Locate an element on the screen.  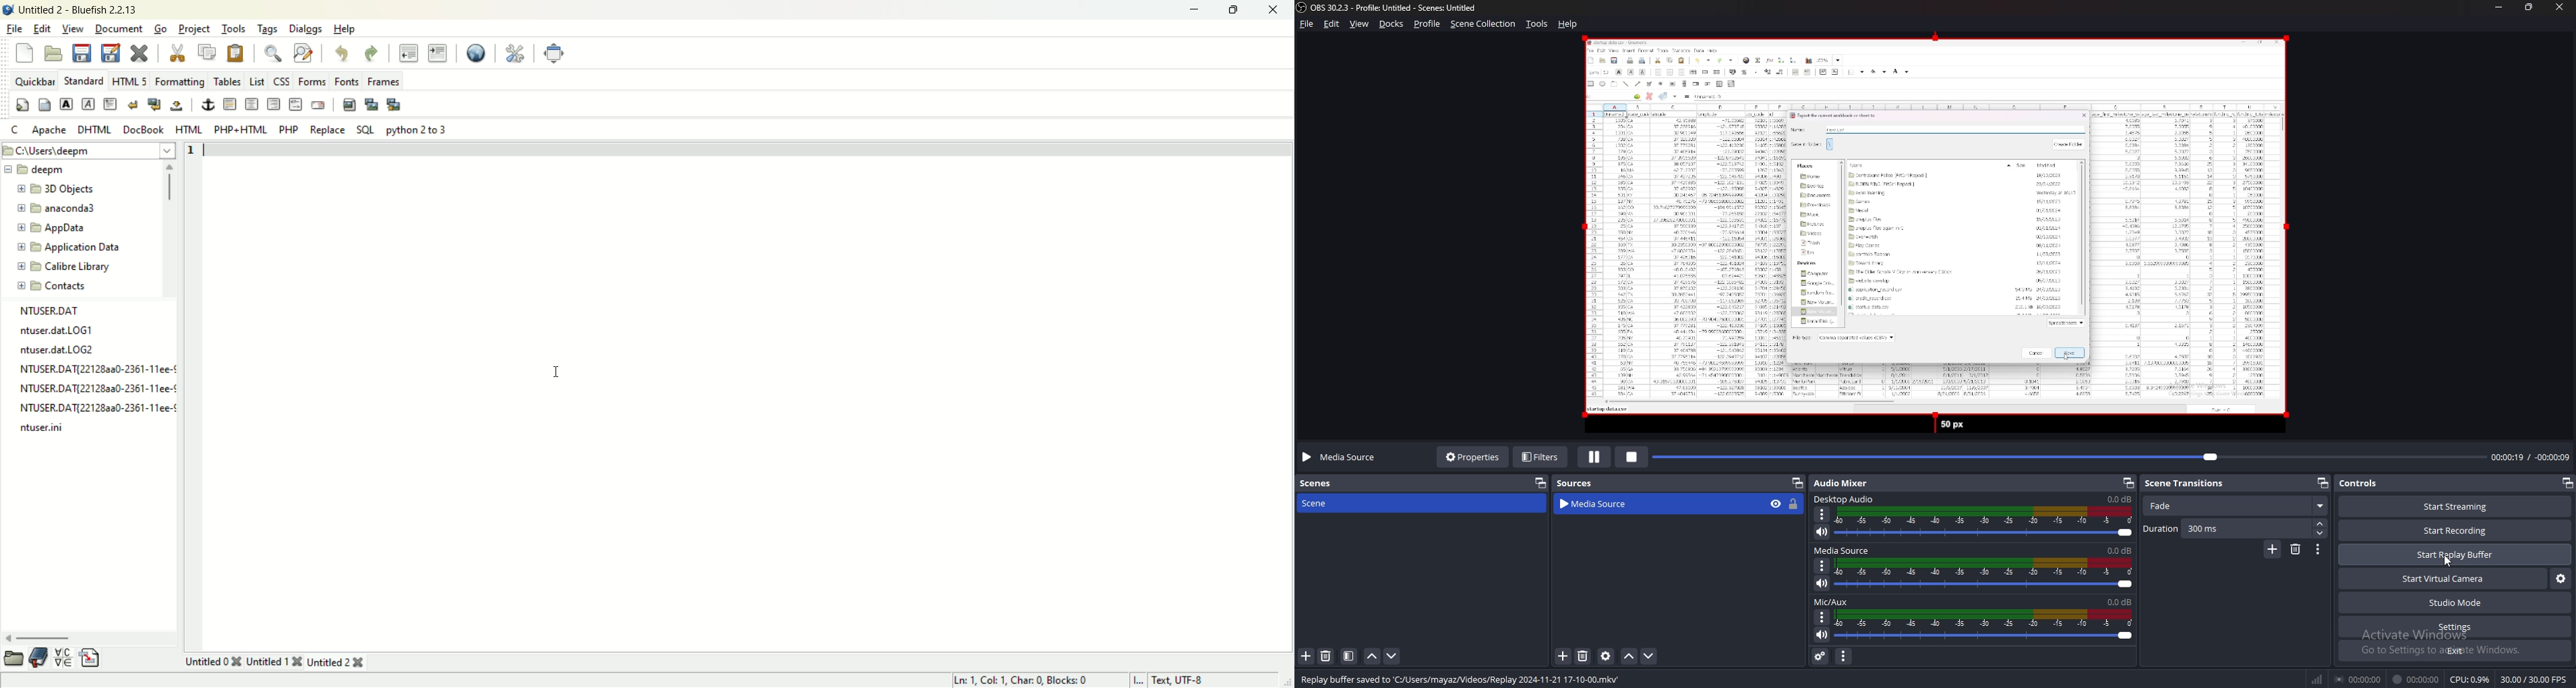
sources is located at coordinates (1579, 482).